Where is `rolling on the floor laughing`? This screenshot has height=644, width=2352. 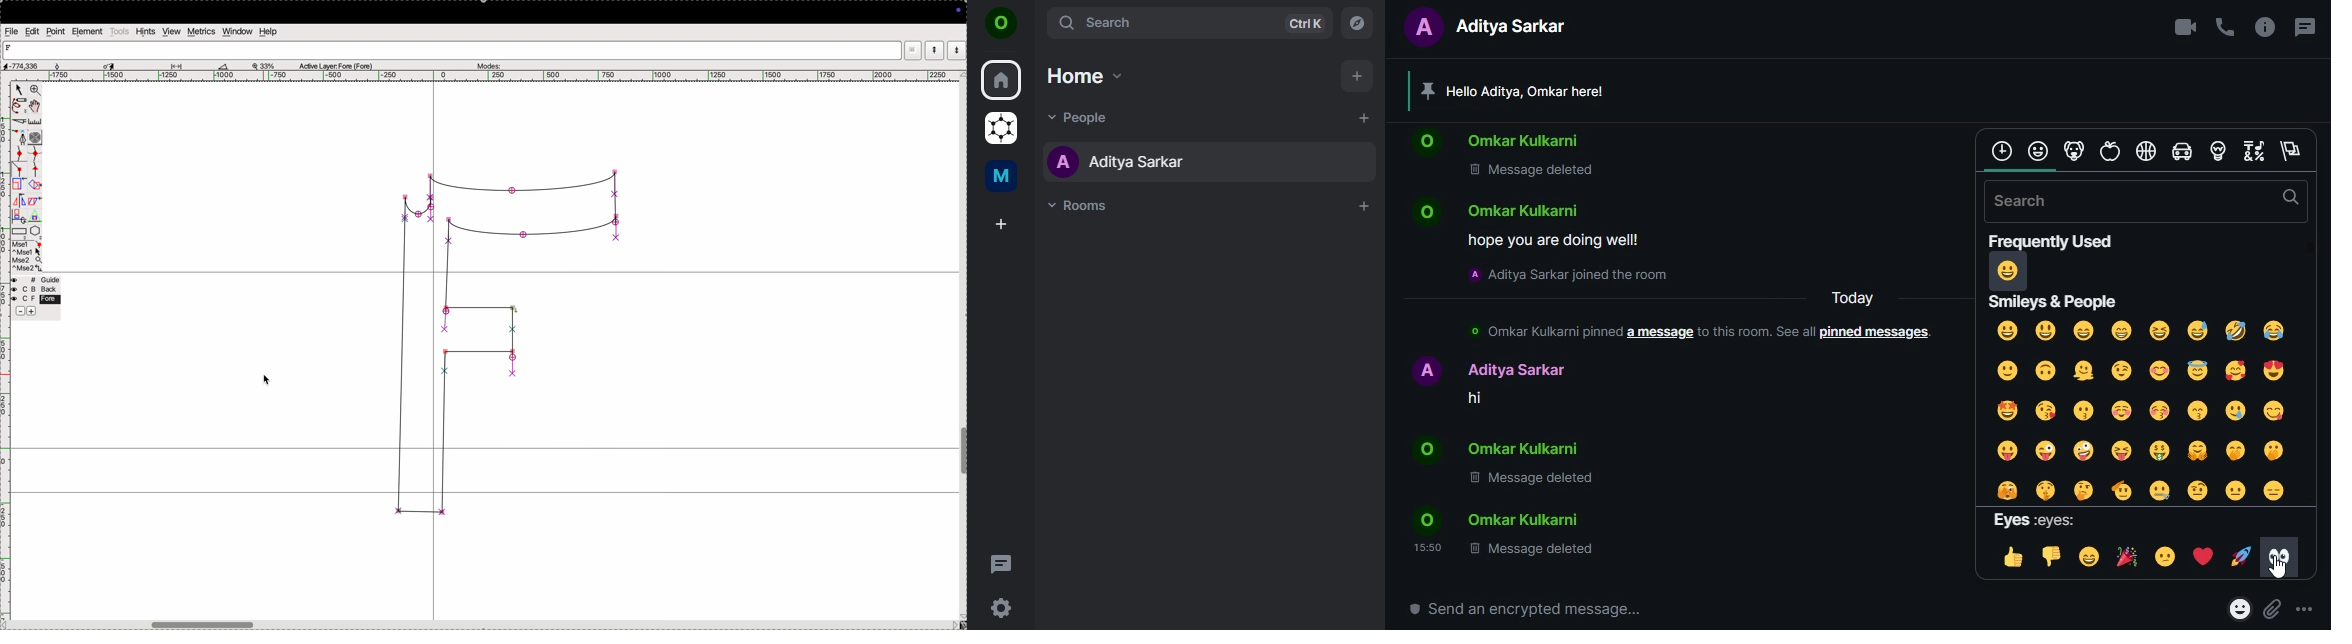
rolling on the floor laughing is located at coordinates (2232, 332).